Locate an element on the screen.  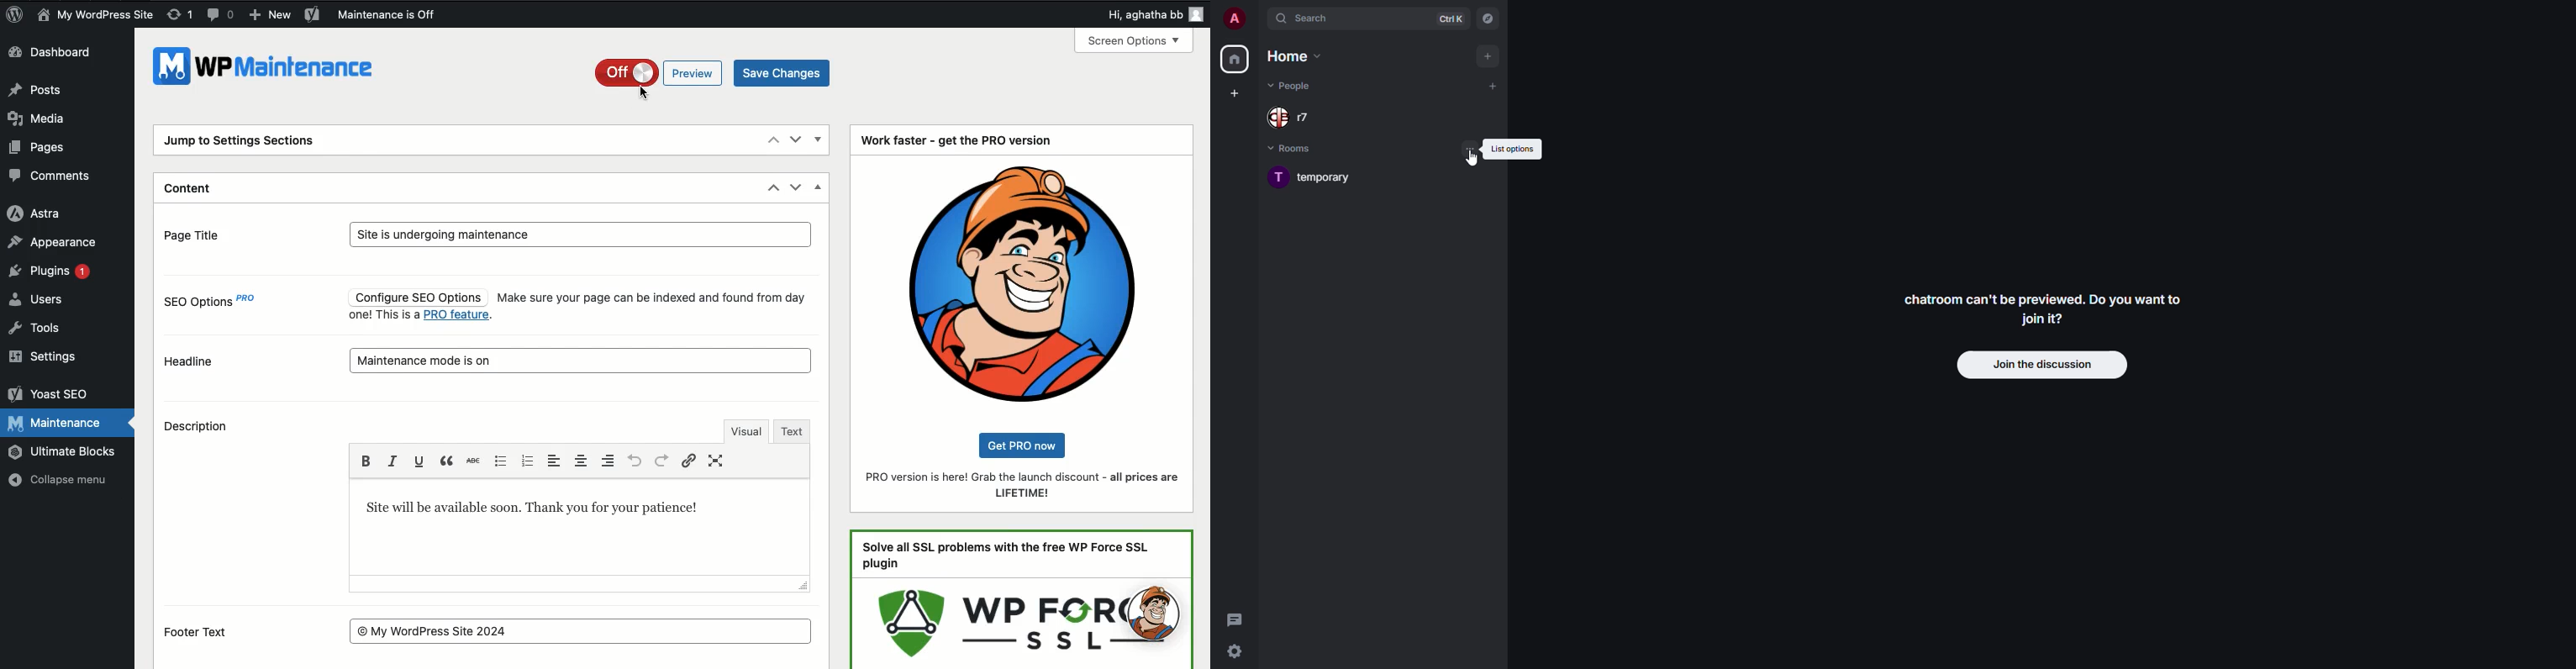
people is located at coordinates (1294, 119).